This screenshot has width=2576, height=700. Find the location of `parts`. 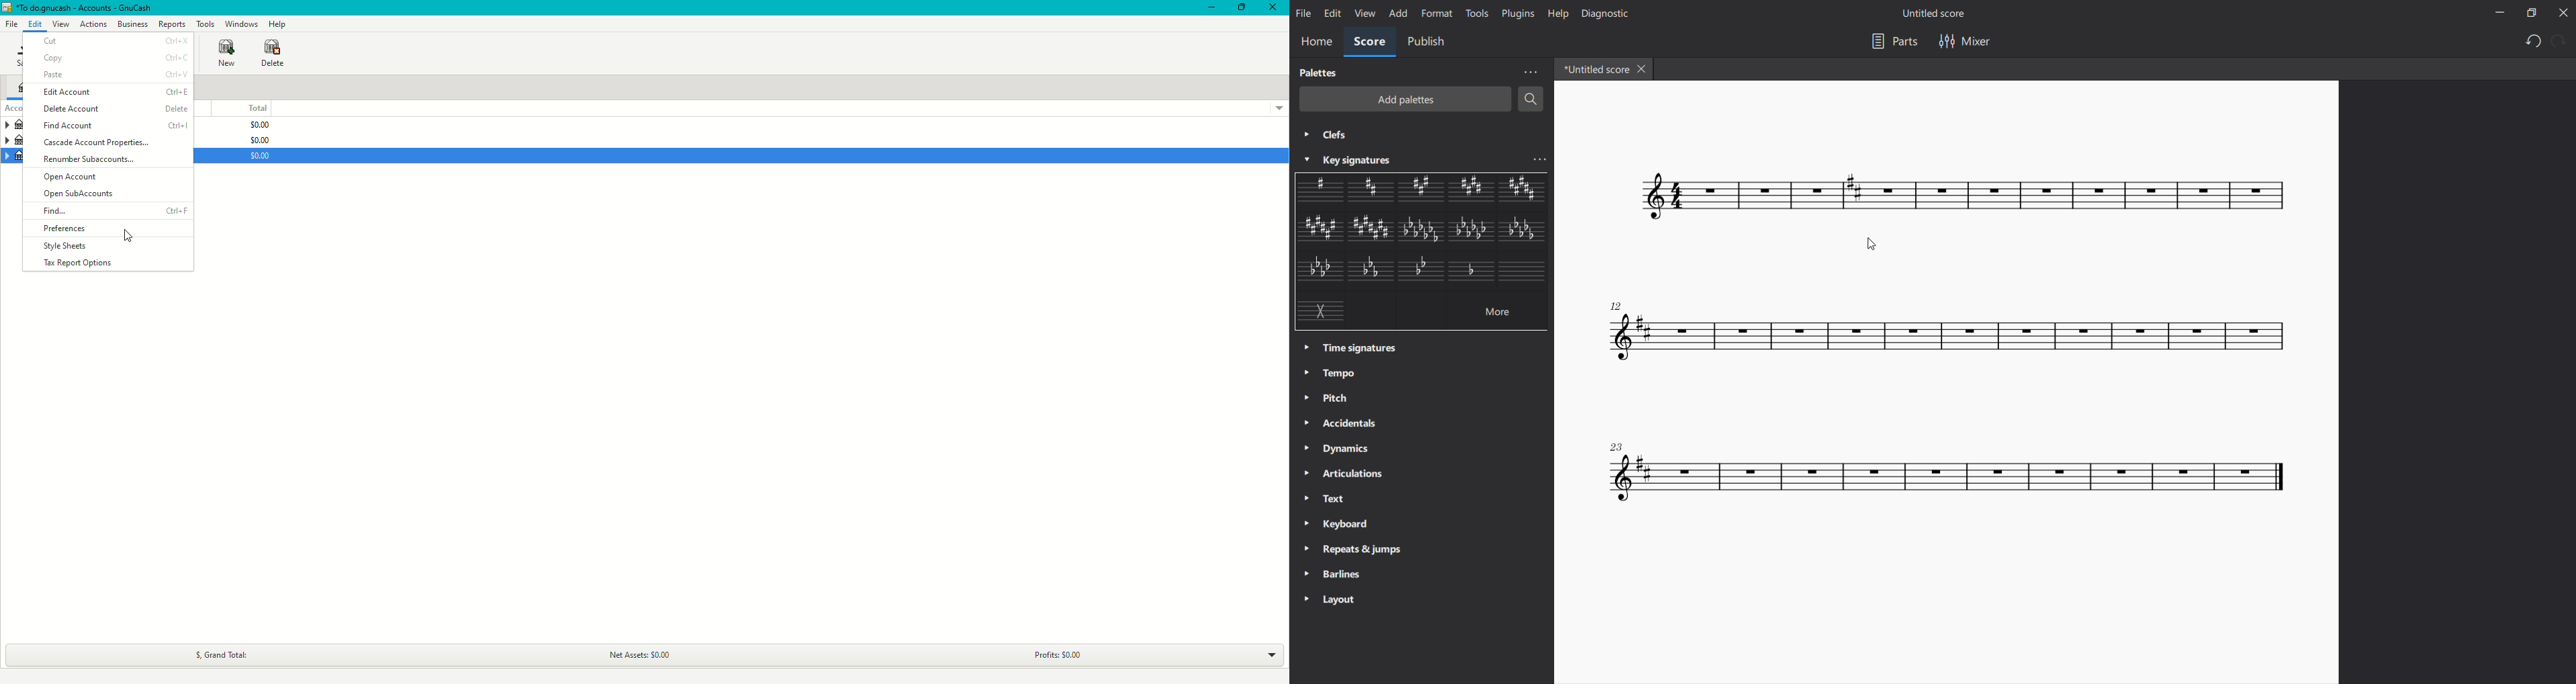

parts is located at coordinates (1891, 40).